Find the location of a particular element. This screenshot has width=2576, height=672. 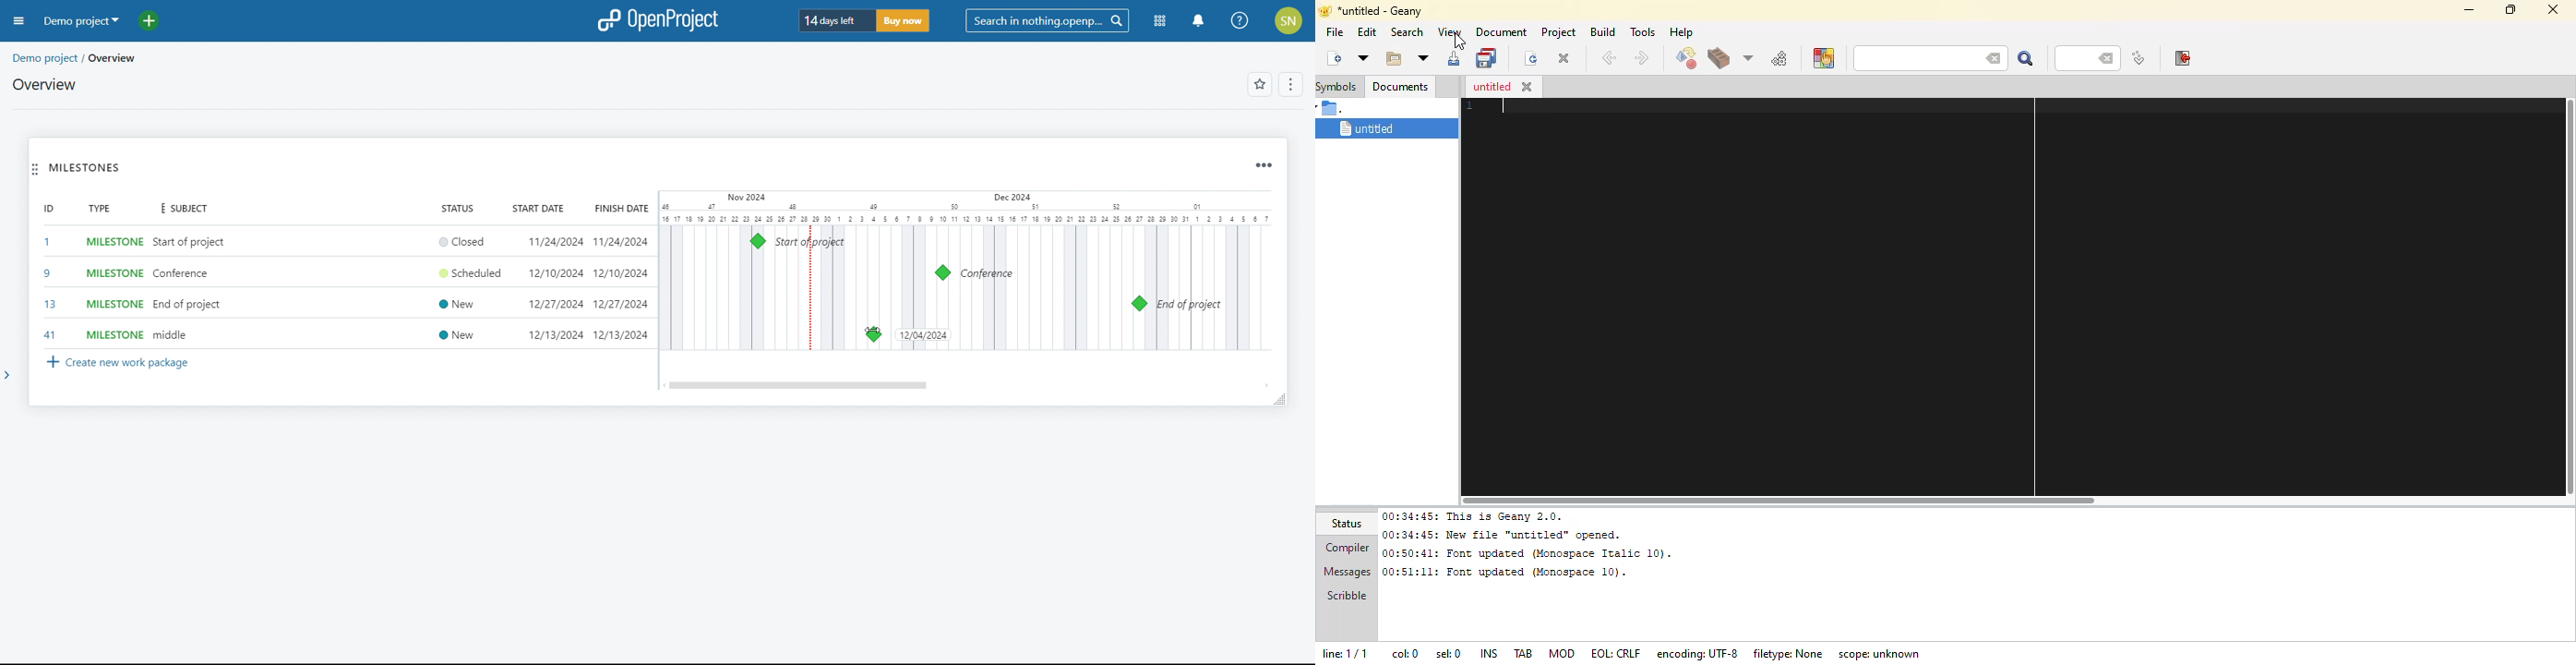

add subject is located at coordinates (191, 289).